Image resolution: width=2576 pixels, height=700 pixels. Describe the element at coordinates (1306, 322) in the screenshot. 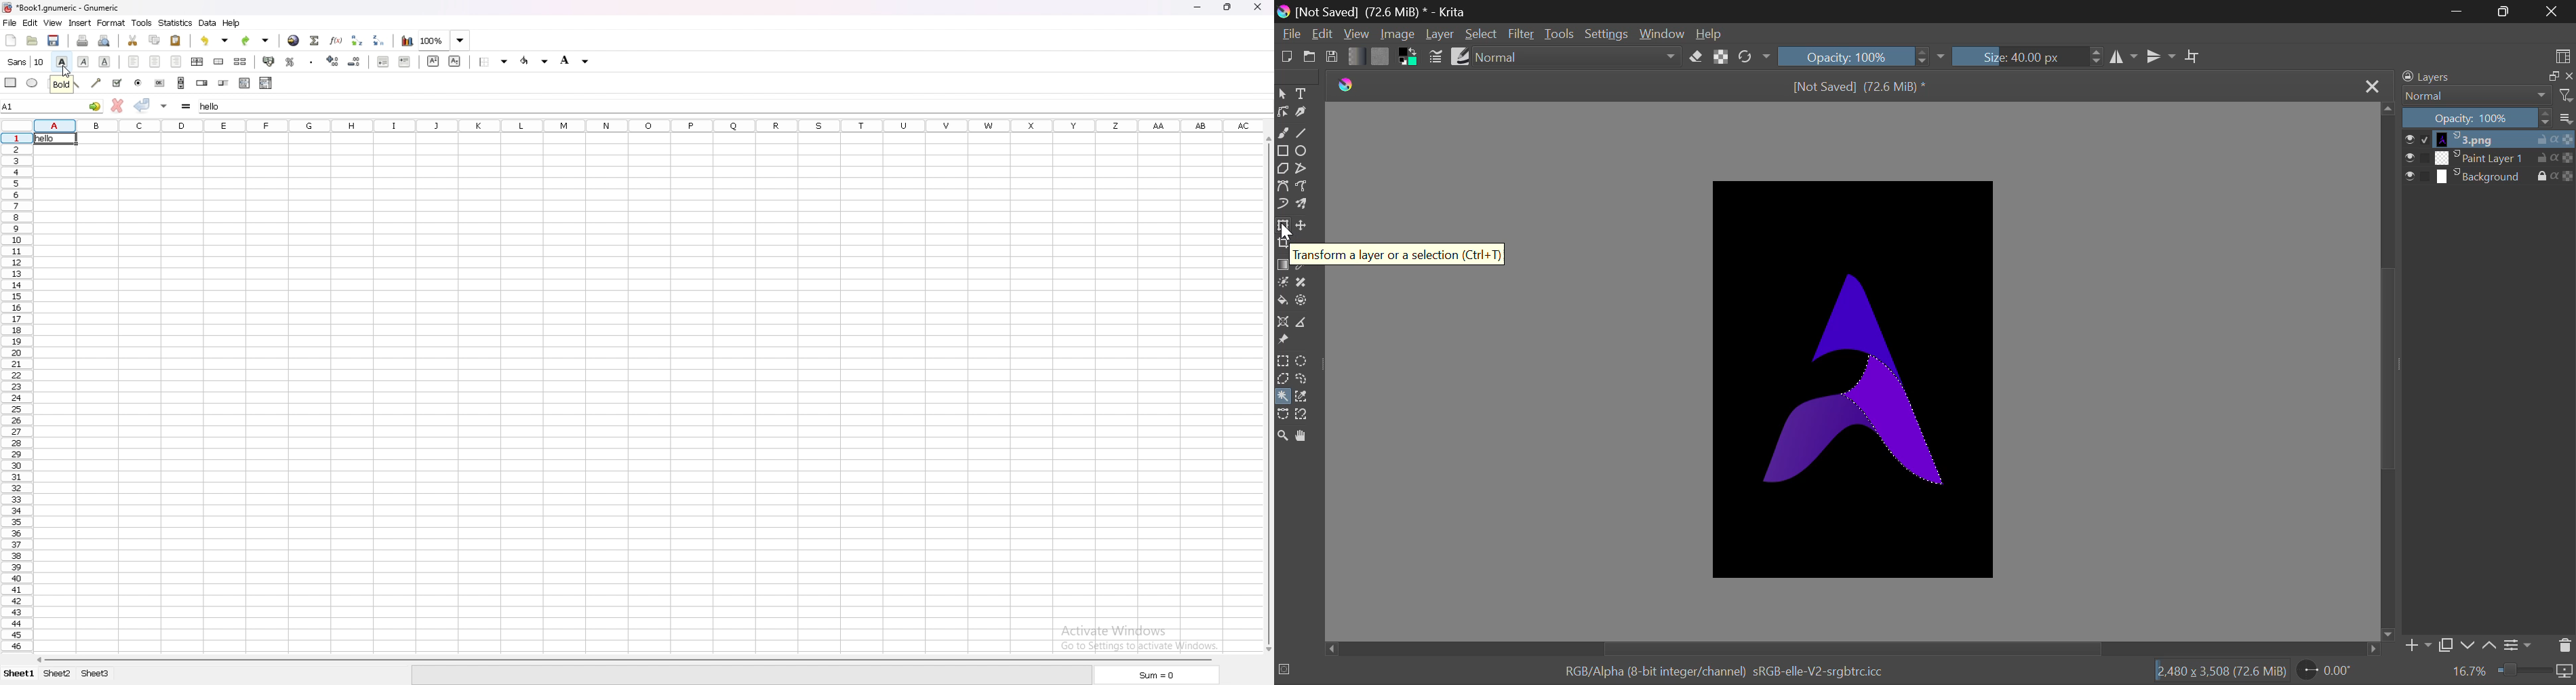

I see `Measurements` at that location.